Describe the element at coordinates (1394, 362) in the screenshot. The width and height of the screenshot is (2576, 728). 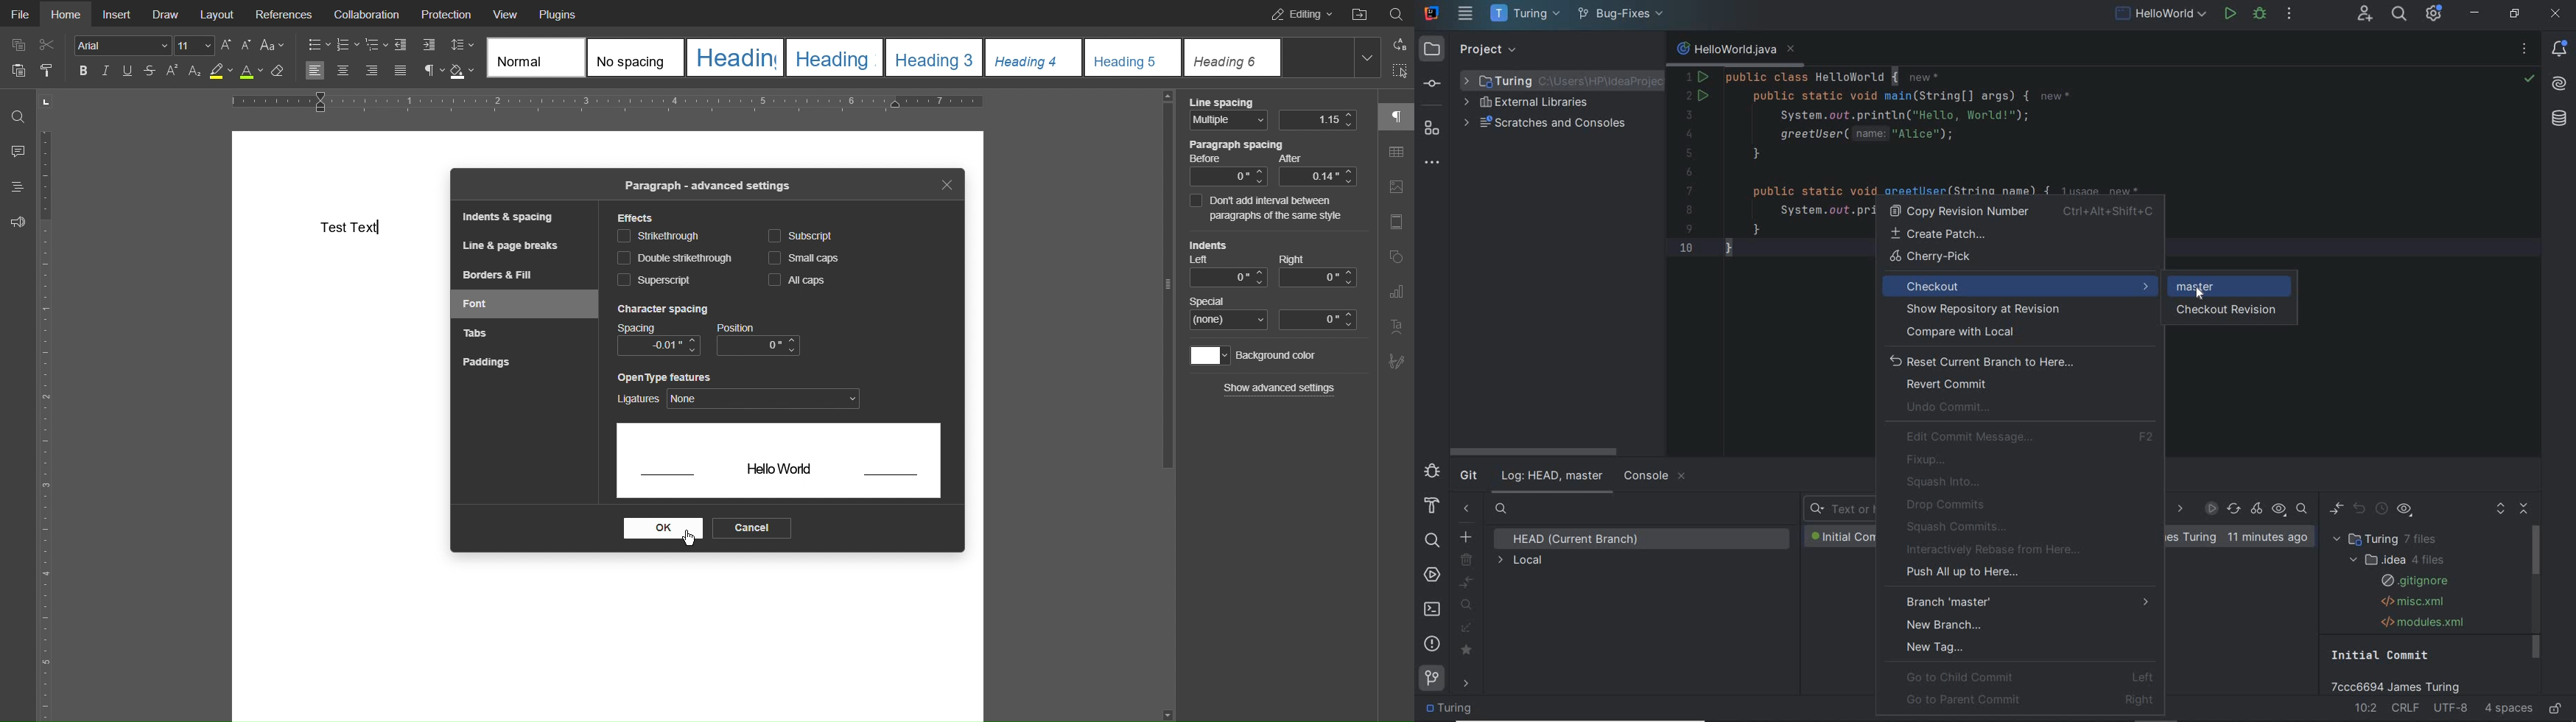
I see `Signature` at that location.